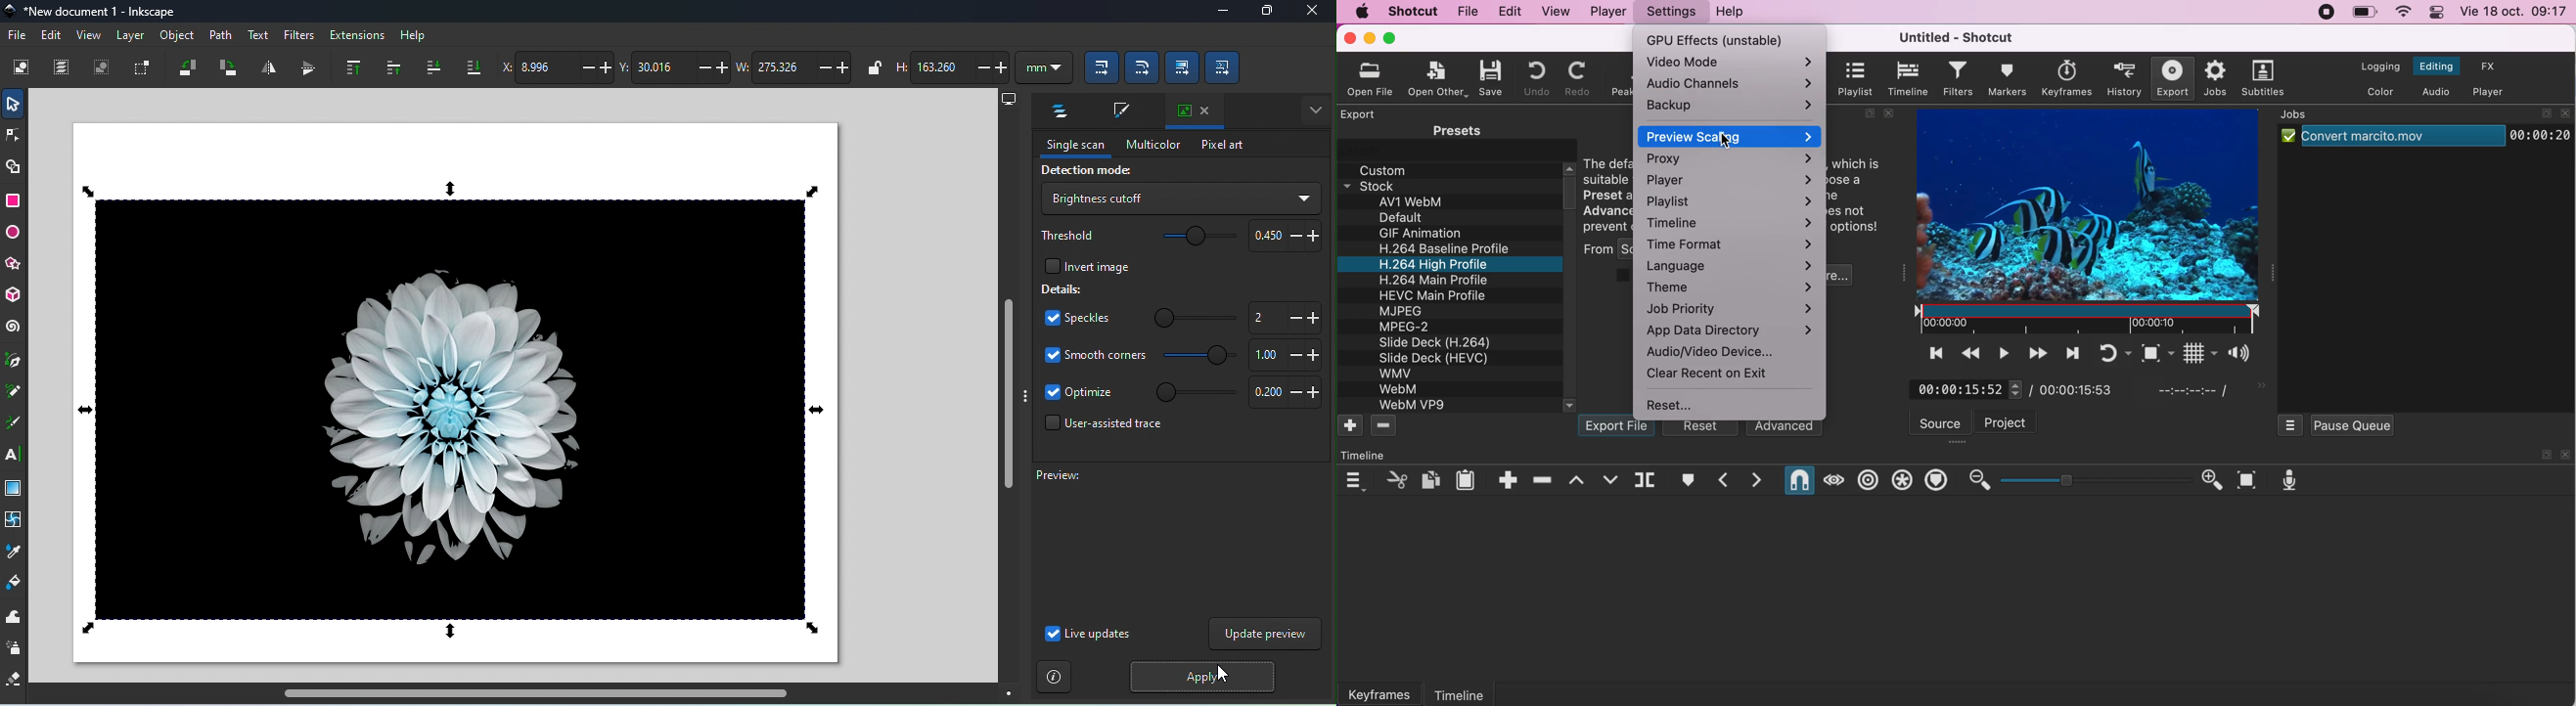 This screenshot has width=2576, height=728. What do you see at coordinates (268, 67) in the screenshot?
I see `Object flip horizontally` at bounding box center [268, 67].